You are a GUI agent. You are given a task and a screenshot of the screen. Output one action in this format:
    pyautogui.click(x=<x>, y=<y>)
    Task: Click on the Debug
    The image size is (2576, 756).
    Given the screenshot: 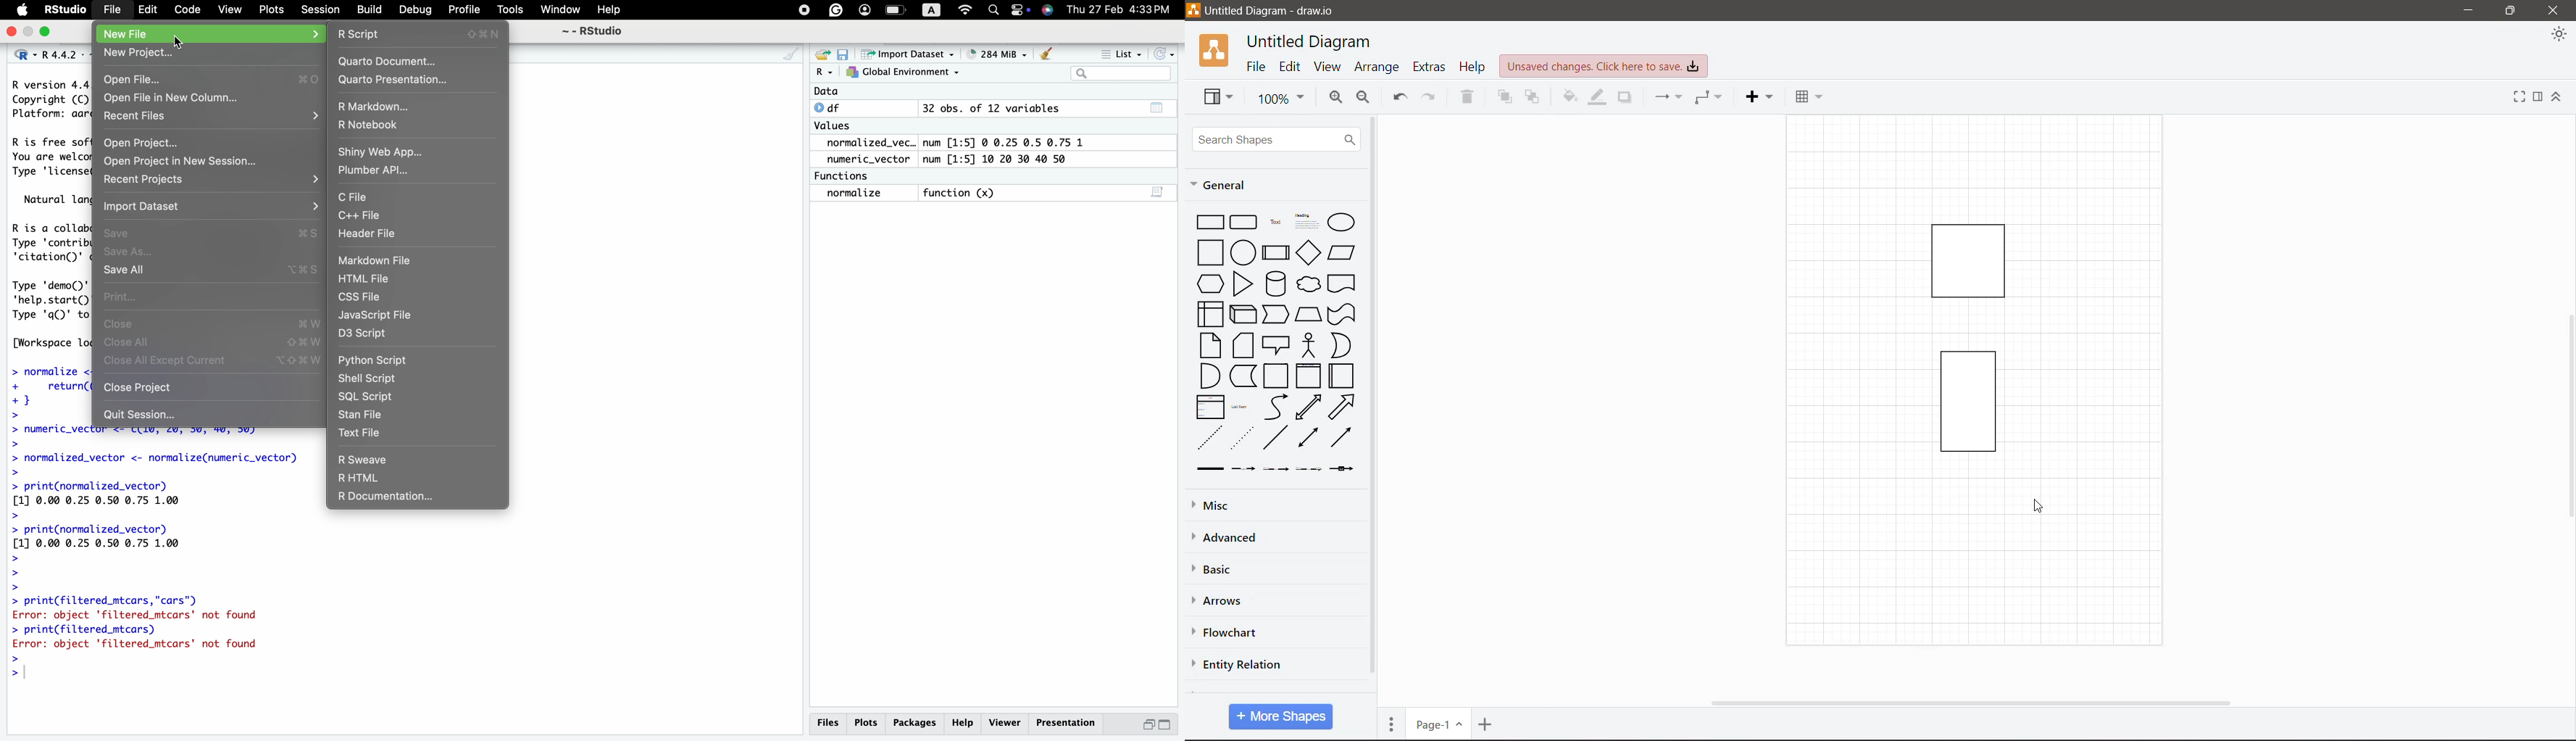 What is the action you would take?
    pyautogui.click(x=416, y=9)
    